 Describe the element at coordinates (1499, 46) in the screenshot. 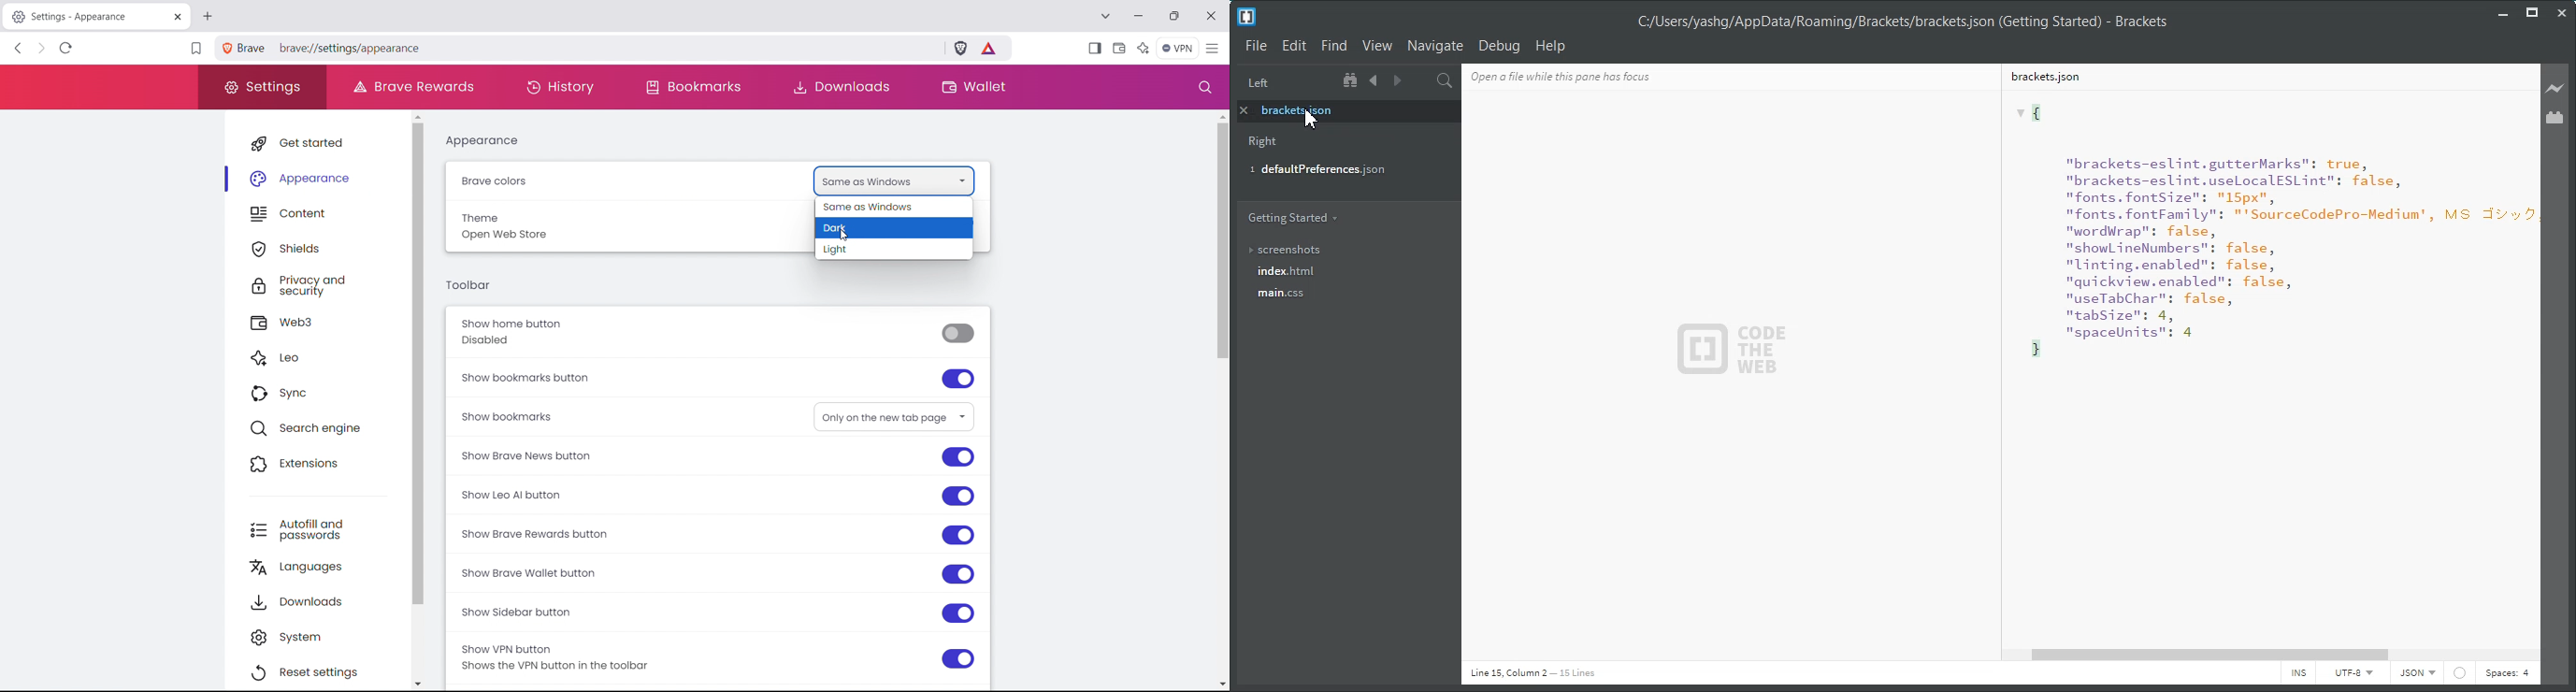

I see `Debug` at that location.